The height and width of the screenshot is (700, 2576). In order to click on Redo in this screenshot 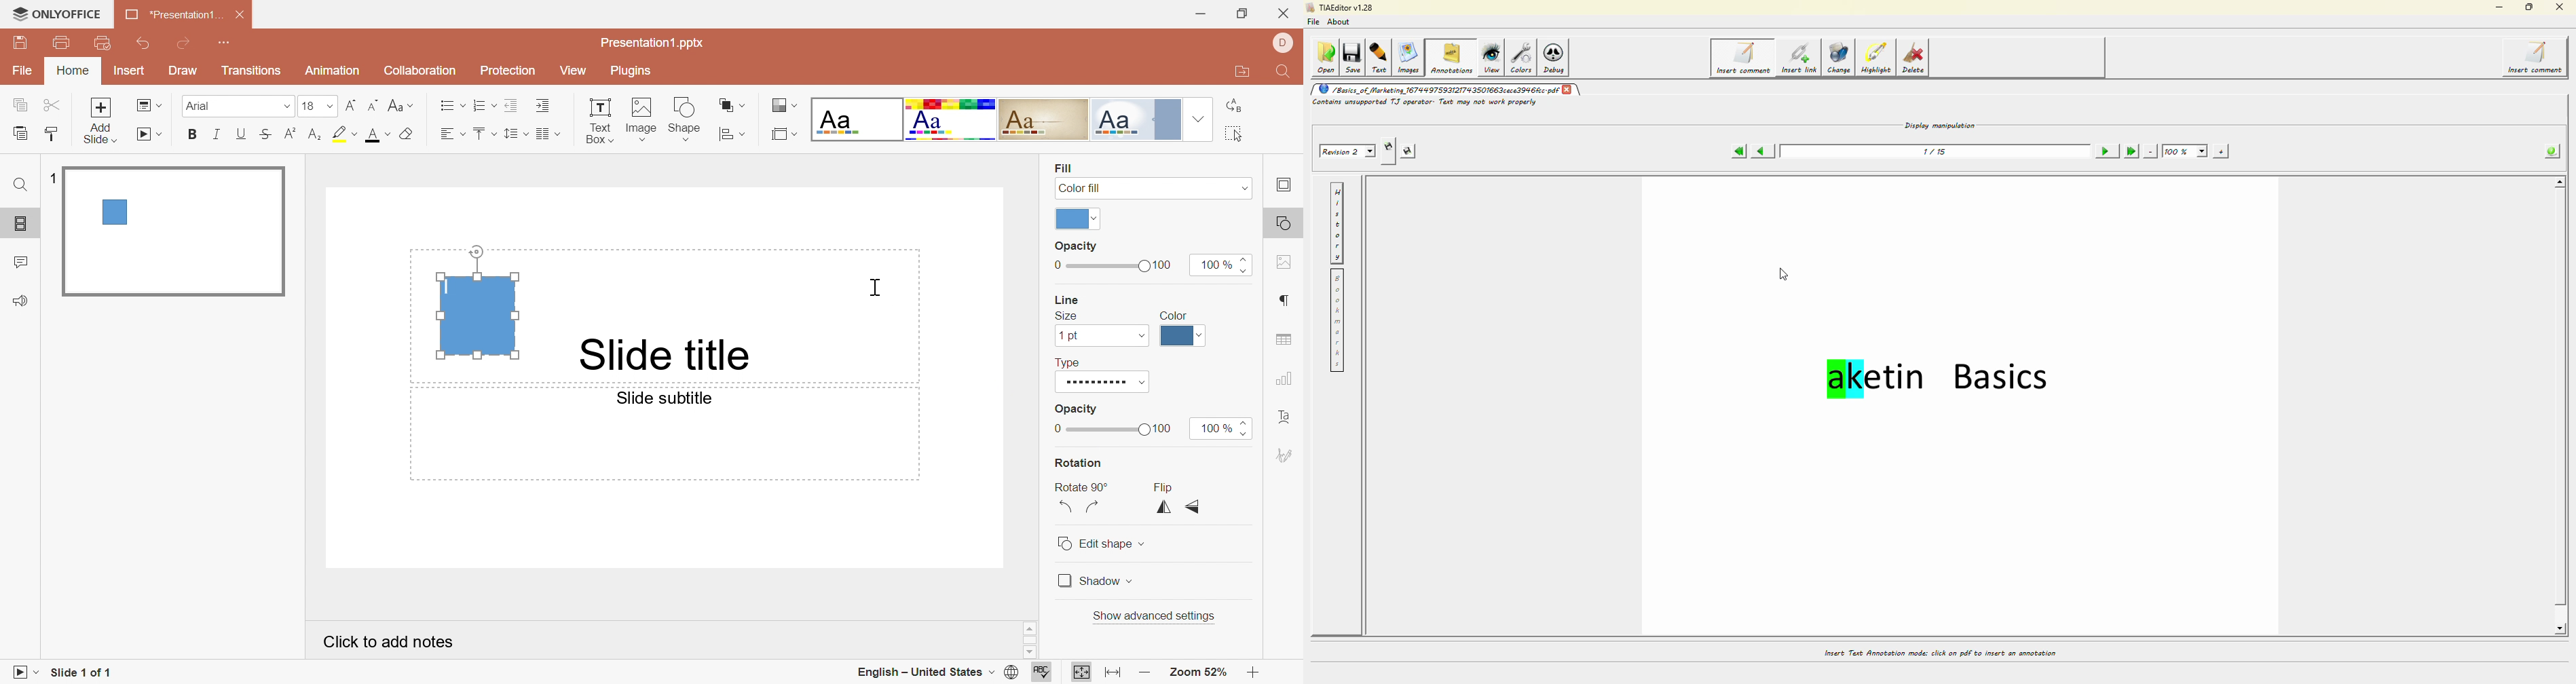, I will do `click(192, 46)`.